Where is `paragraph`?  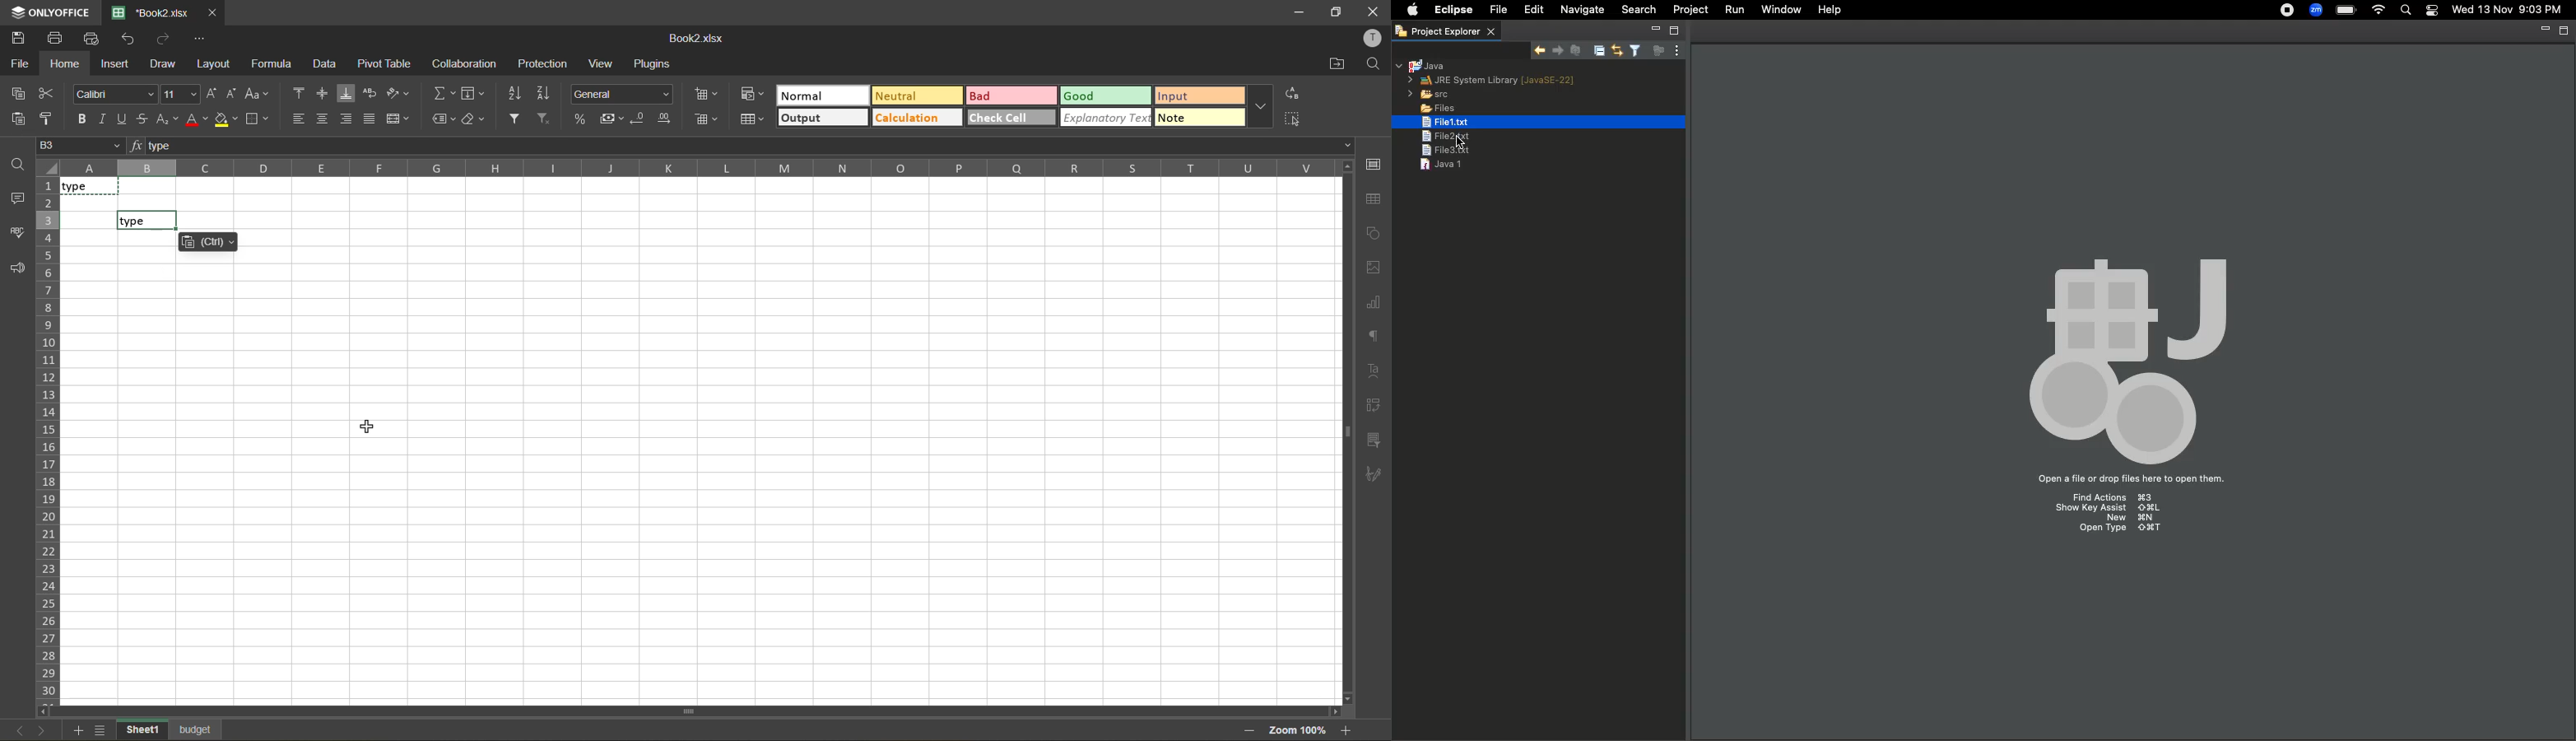 paragraph is located at coordinates (1373, 335).